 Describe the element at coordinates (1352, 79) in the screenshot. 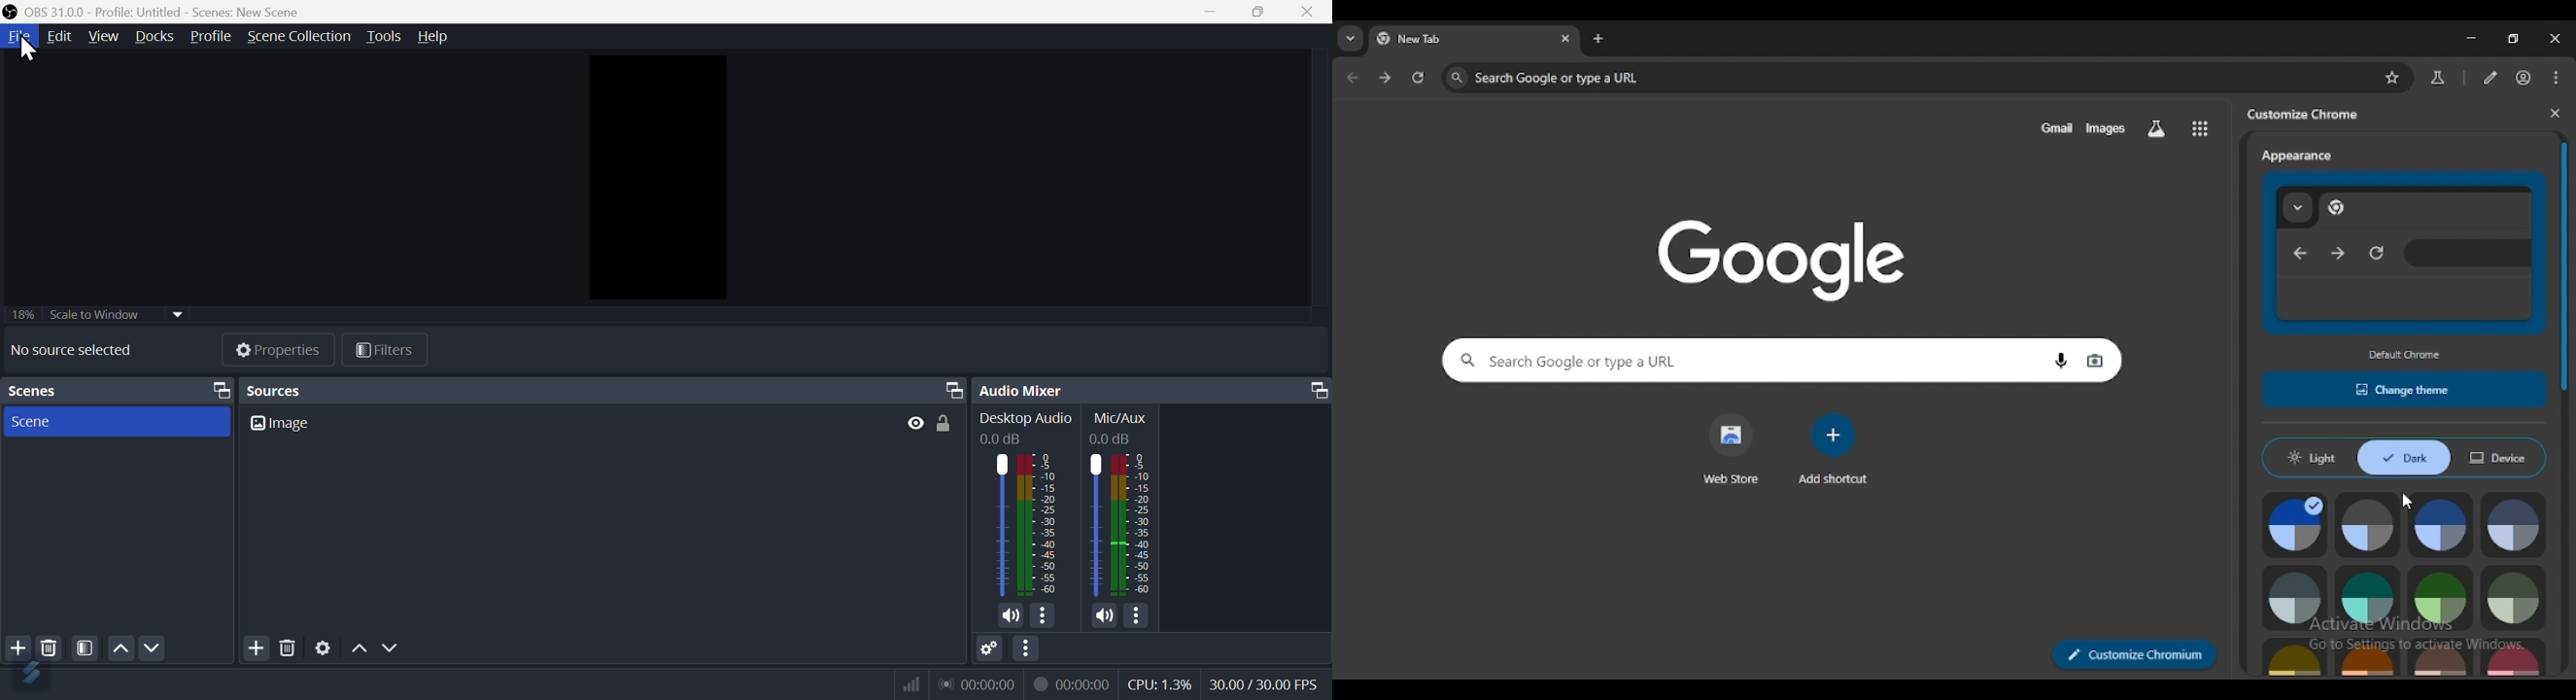

I see `click to go back` at that location.